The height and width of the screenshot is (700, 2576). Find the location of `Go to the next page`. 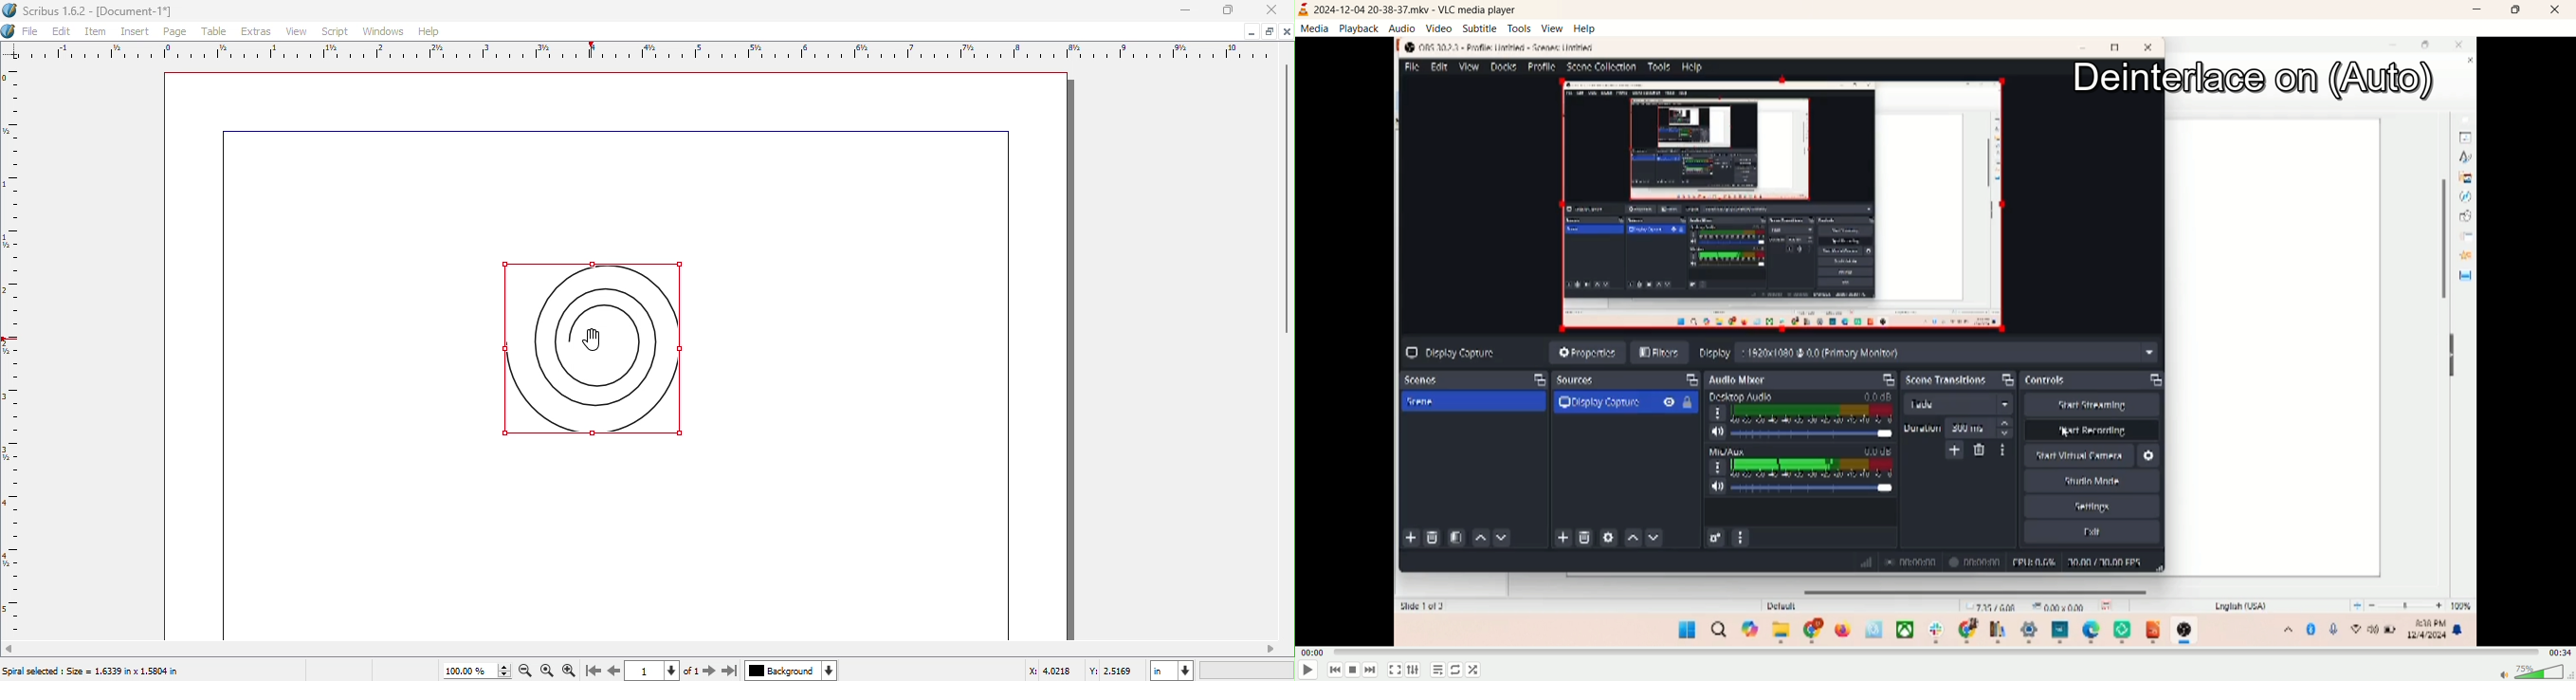

Go to the next page is located at coordinates (709, 671).